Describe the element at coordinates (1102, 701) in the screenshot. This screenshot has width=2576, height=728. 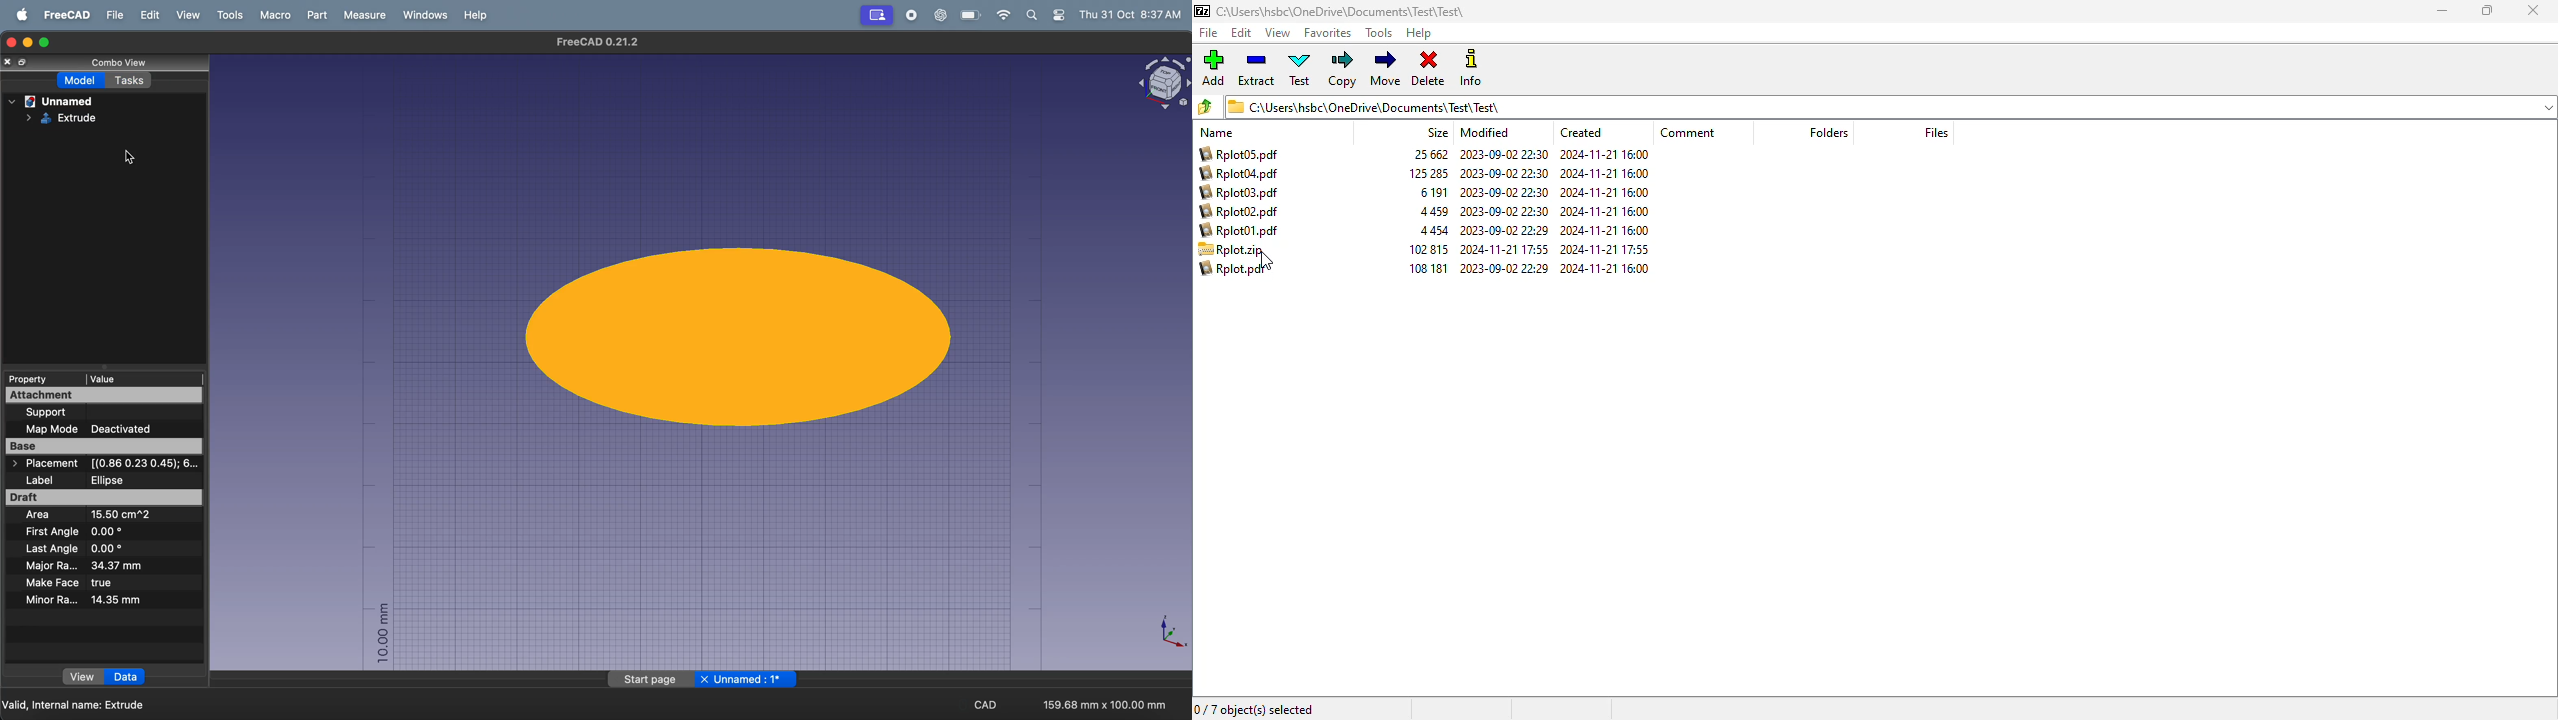
I see `159.68mm * 100.mm` at that location.